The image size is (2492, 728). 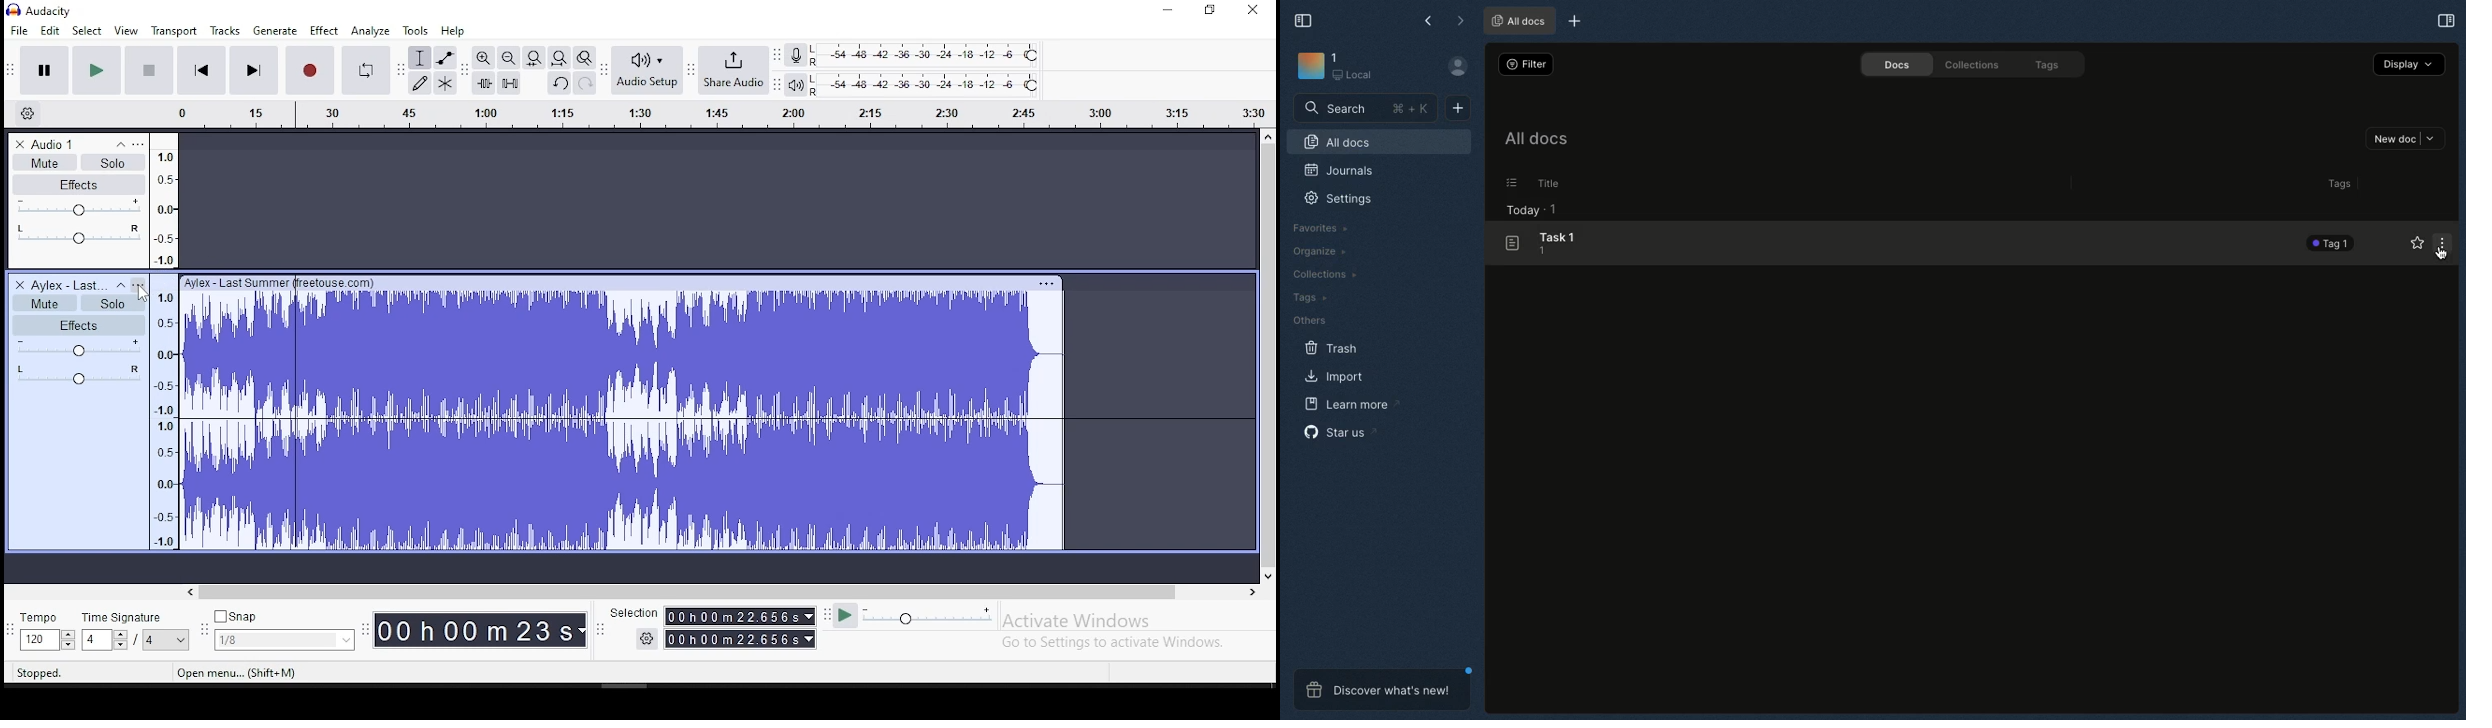 I want to click on scroll bar, so click(x=1268, y=356).